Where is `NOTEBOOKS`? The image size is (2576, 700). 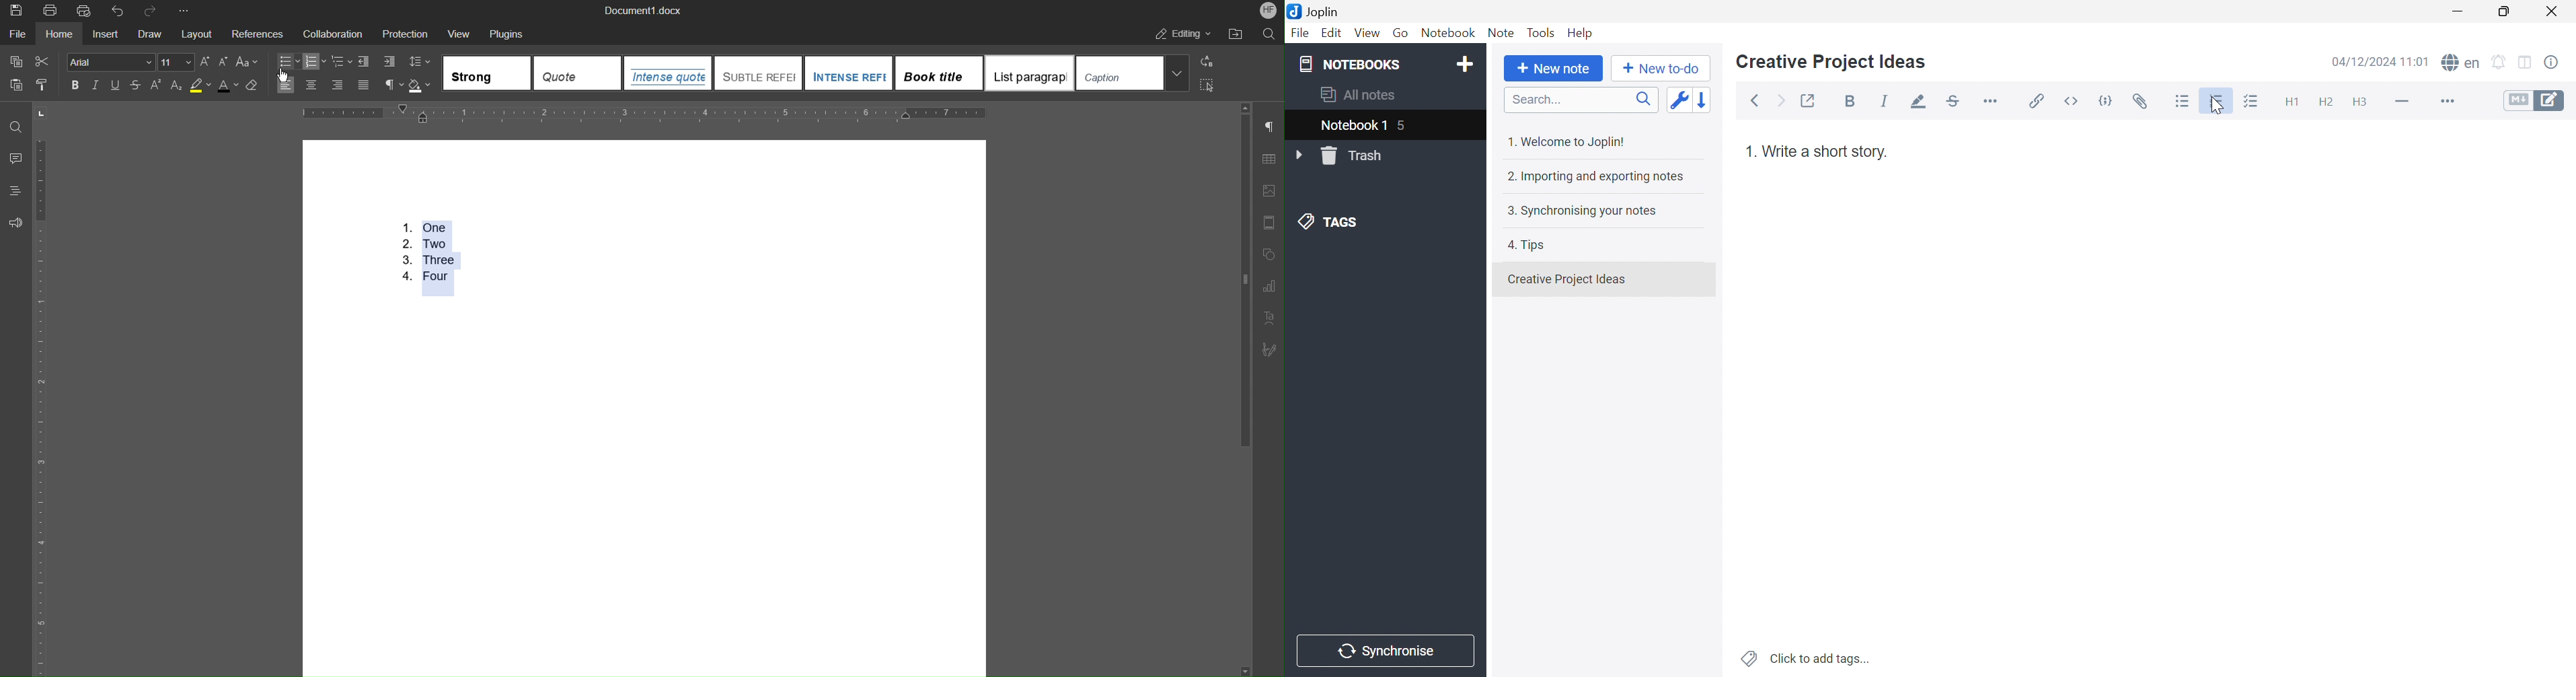 NOTEBOOKS is located at coordinates (1352, 65).